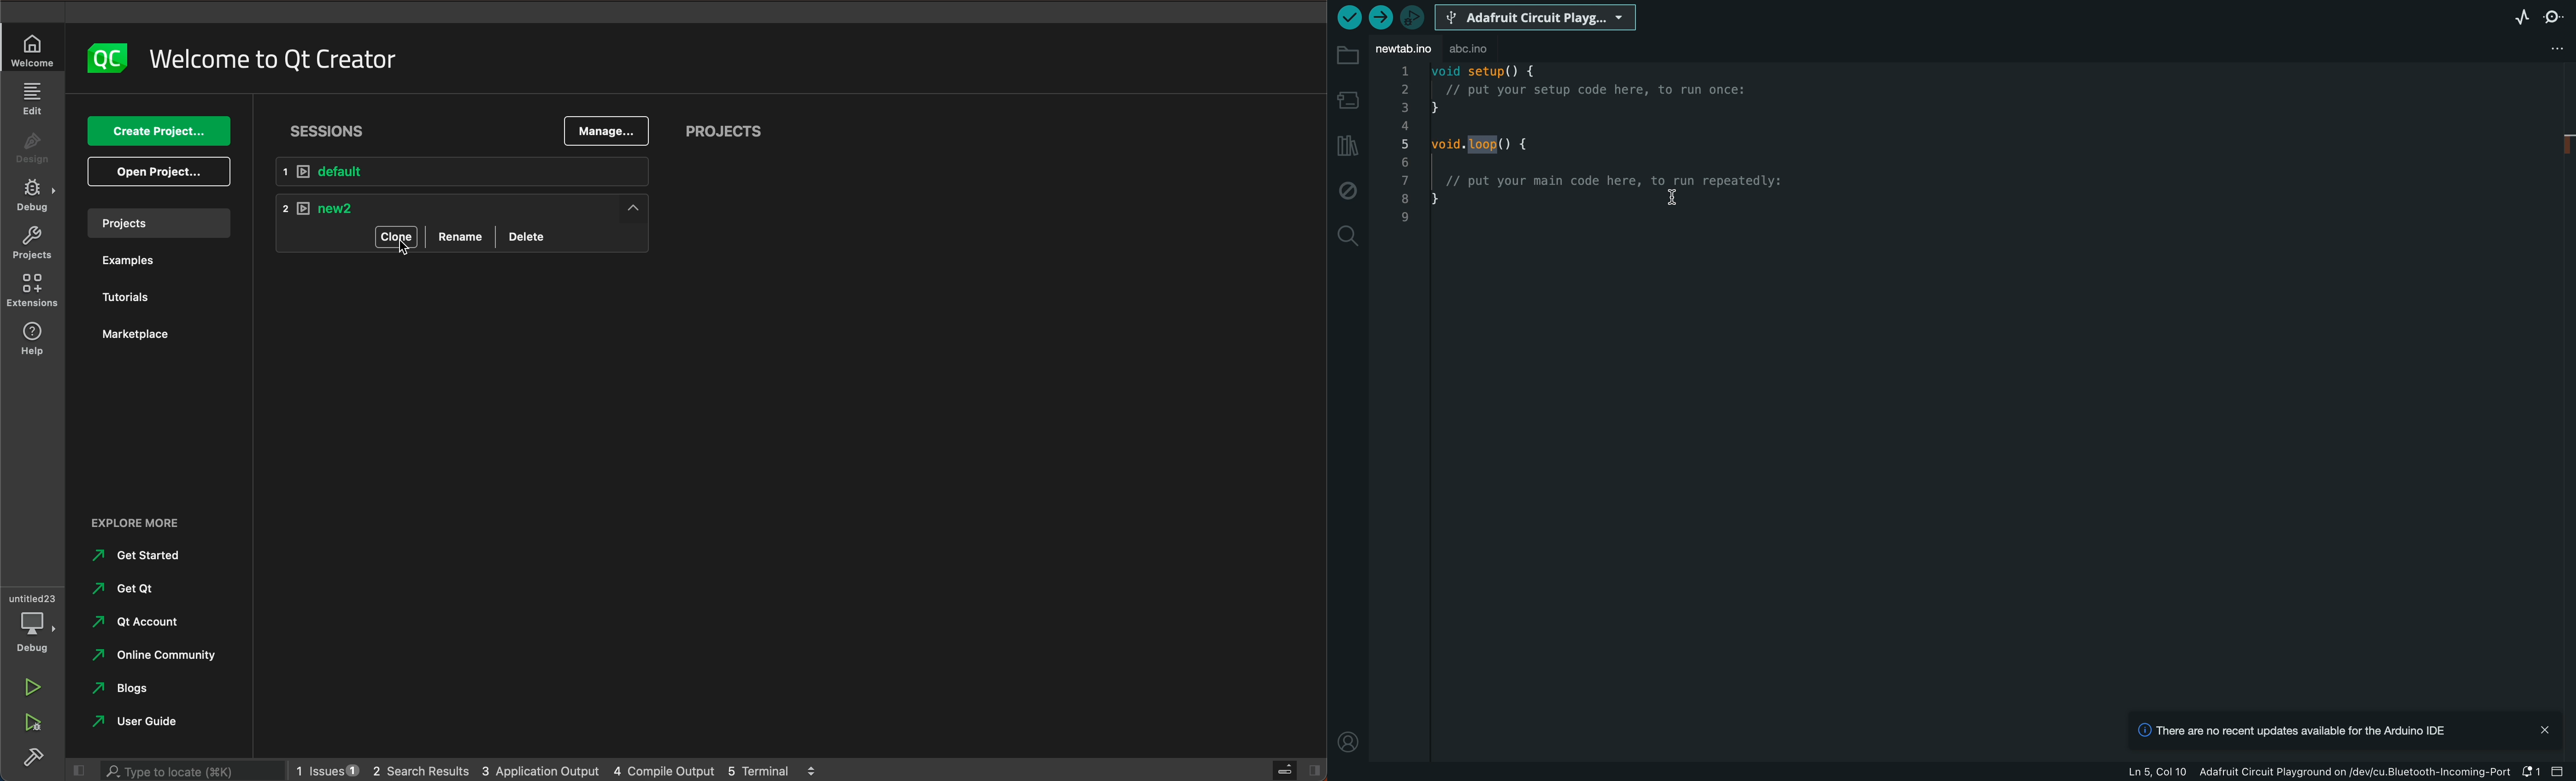  I want to click on rename, so click(461, 236).